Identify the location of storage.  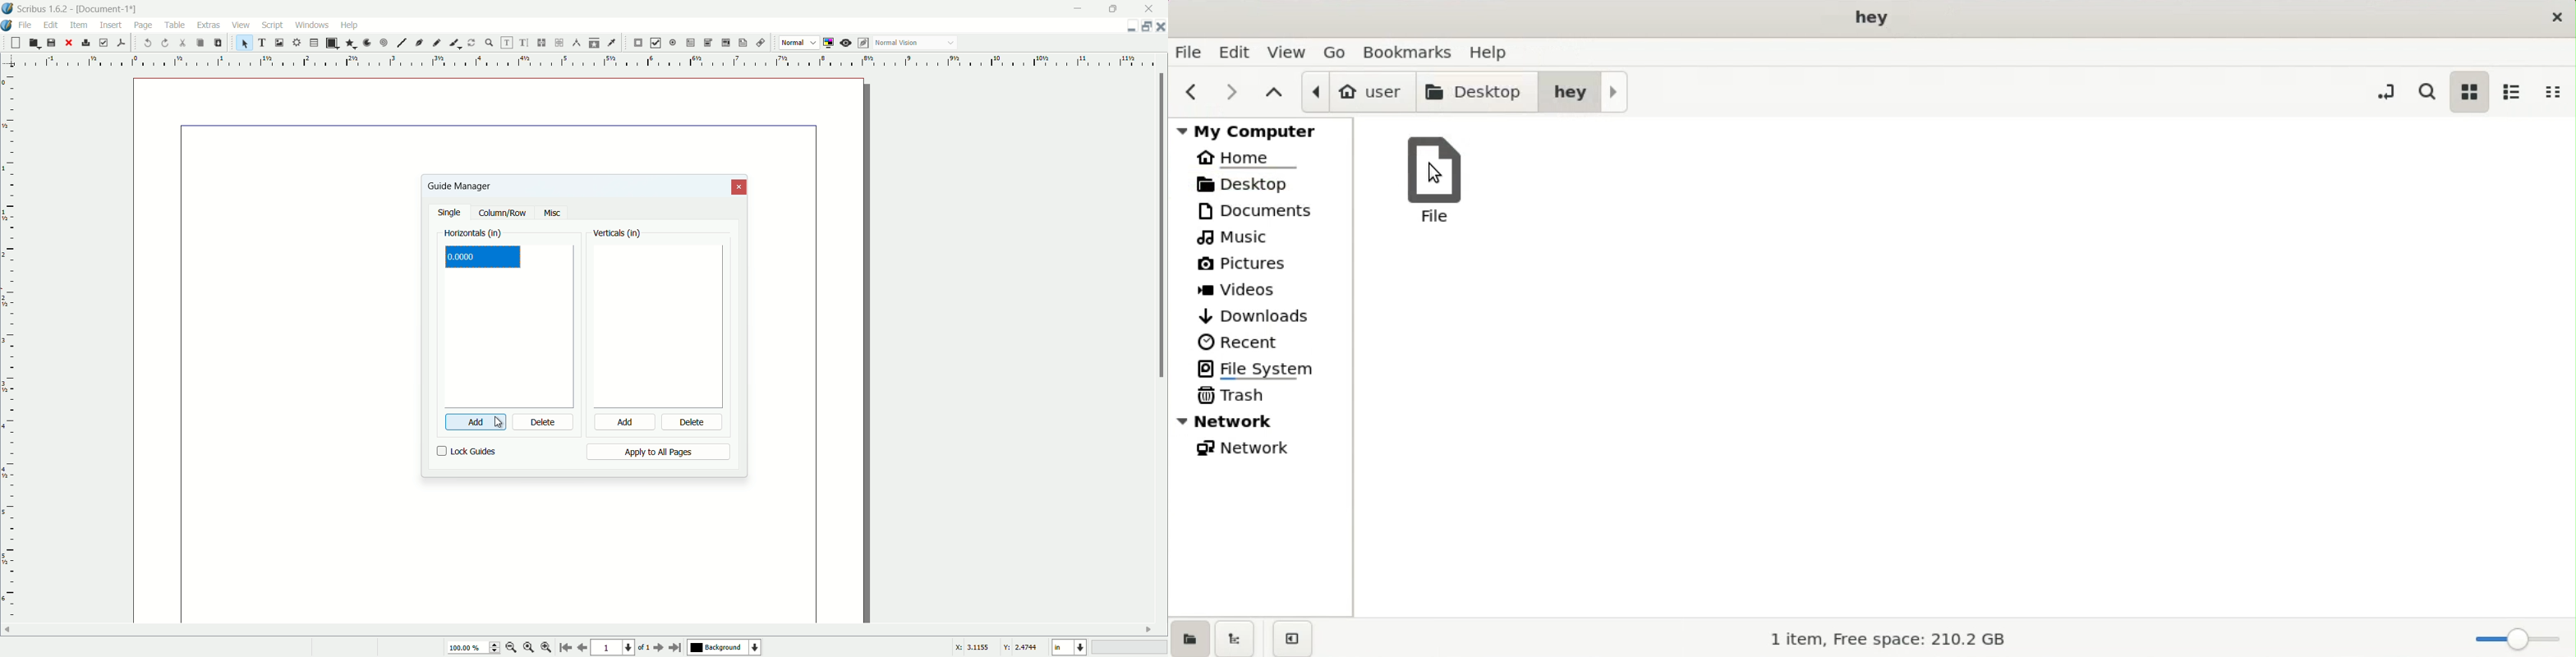
(1893, 639).